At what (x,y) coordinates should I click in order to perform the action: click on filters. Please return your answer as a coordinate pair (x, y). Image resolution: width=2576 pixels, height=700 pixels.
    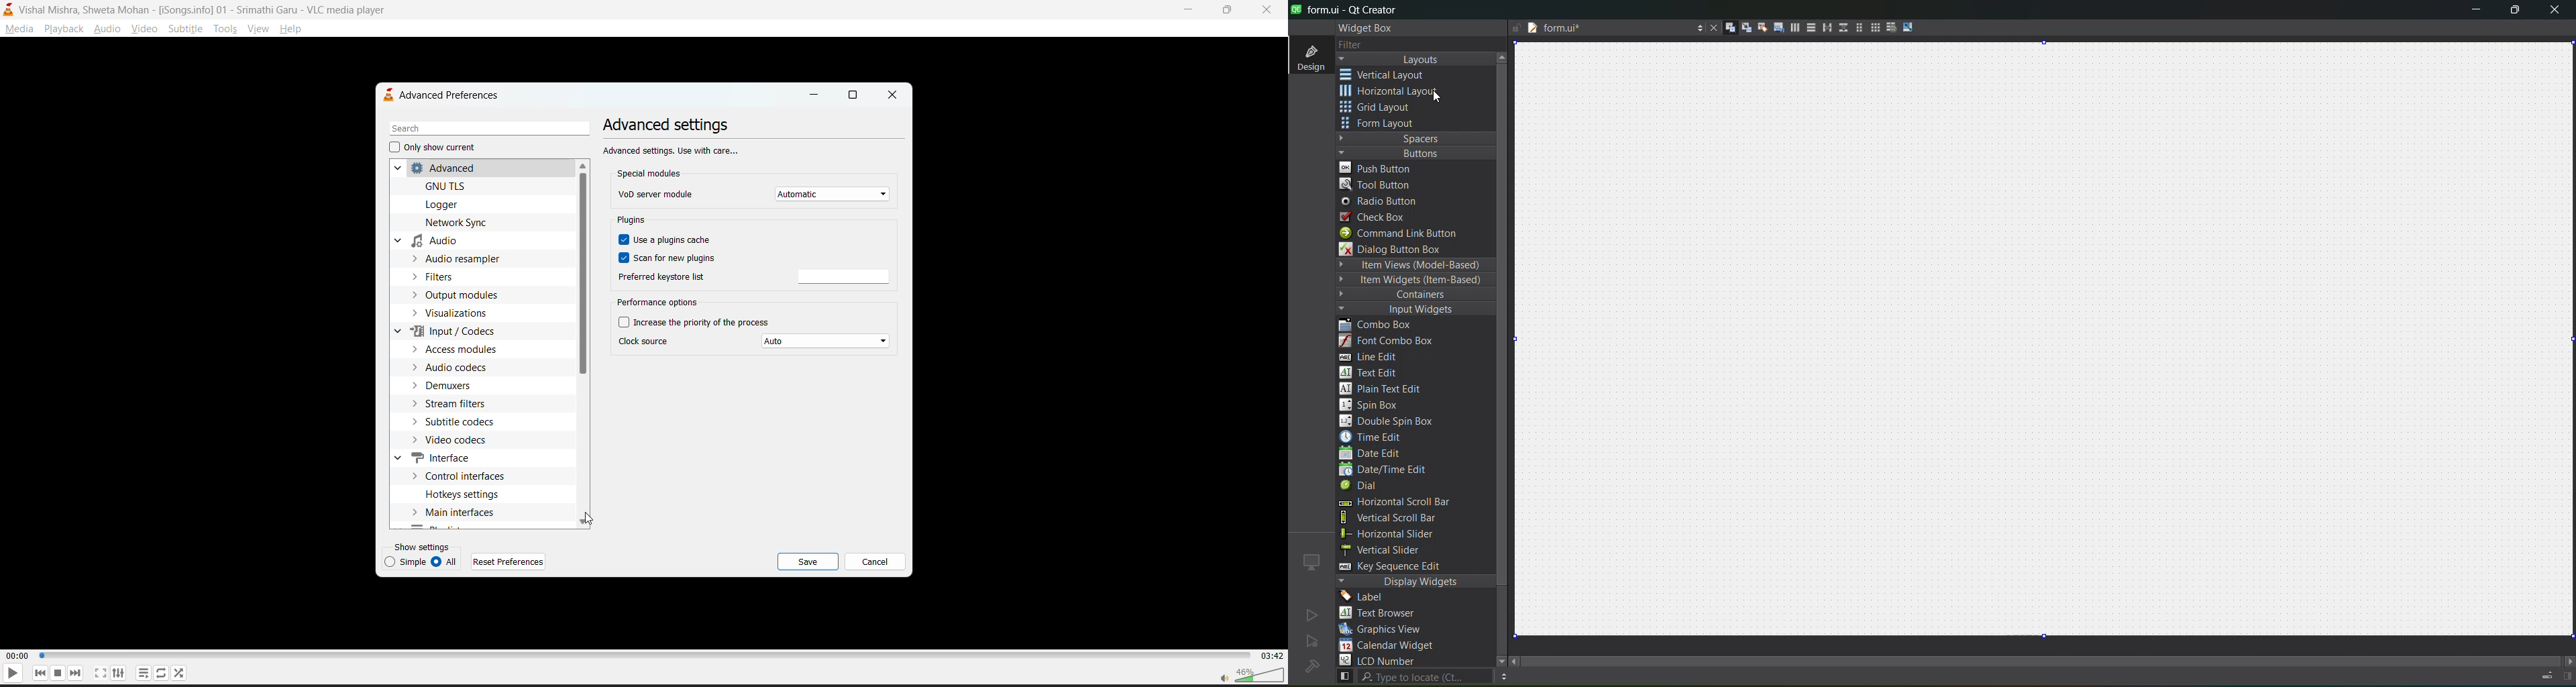
    Looking at the image, I should click on (441, 277).